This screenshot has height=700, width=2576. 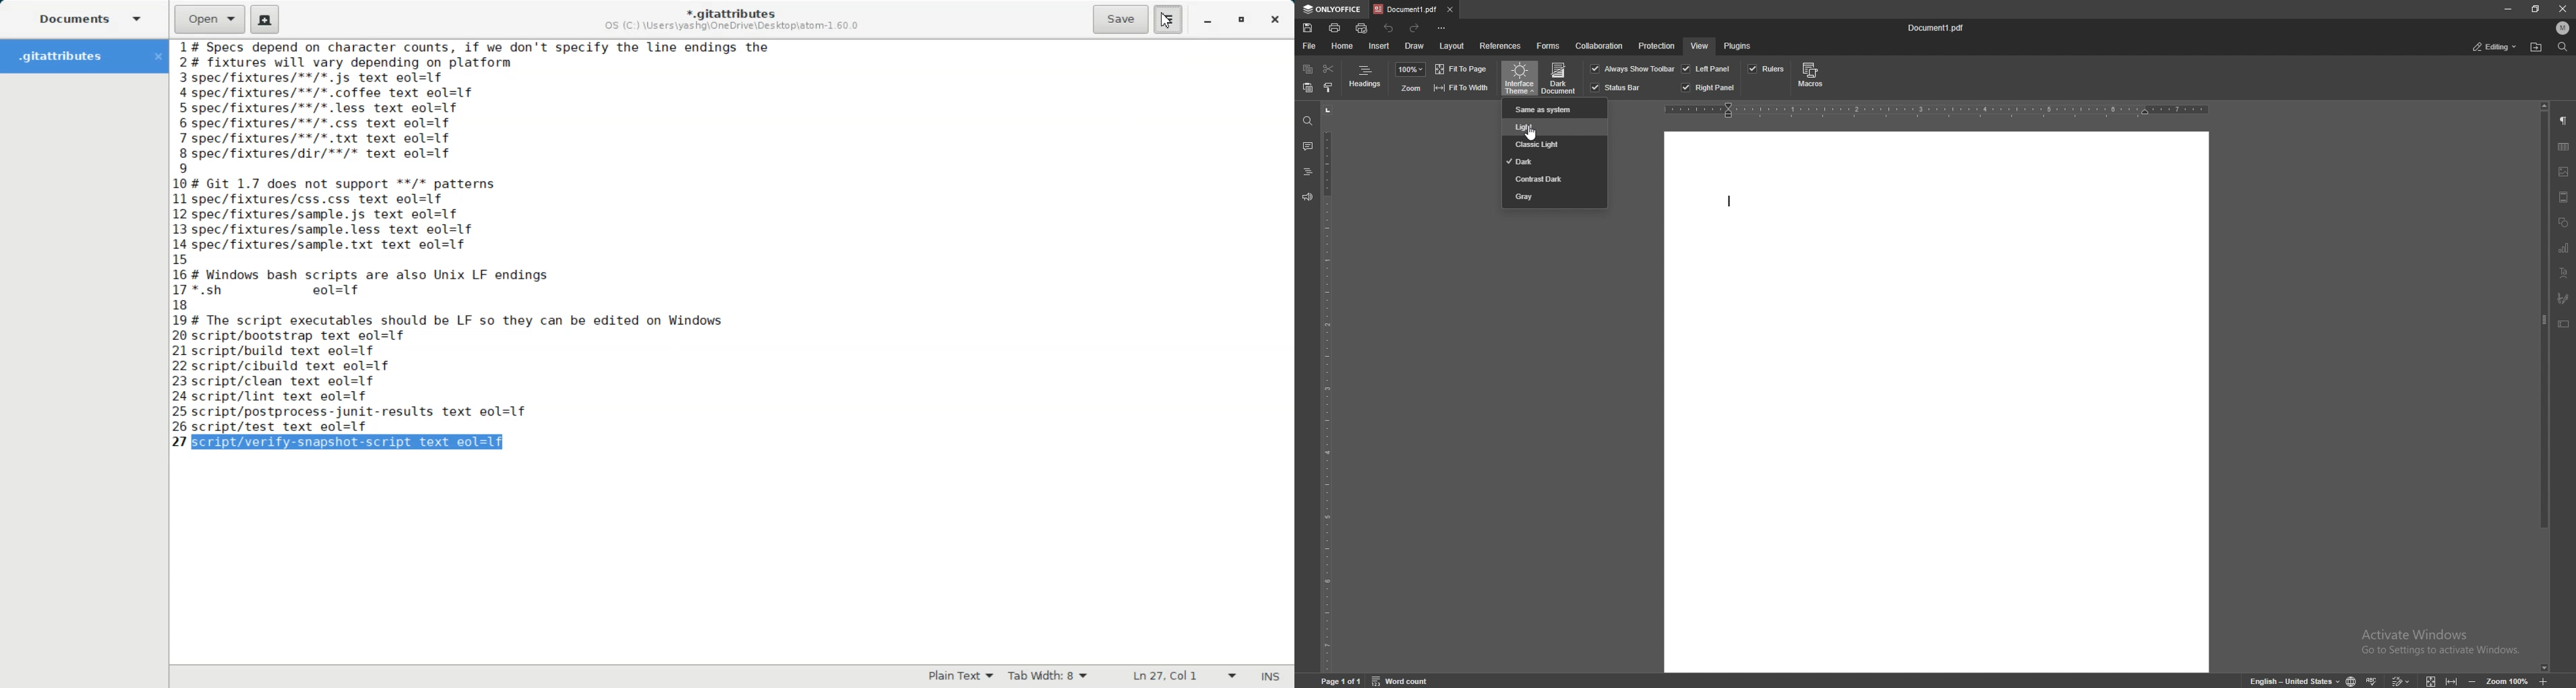 I want to click on protection, so click(x=1657, y=46).